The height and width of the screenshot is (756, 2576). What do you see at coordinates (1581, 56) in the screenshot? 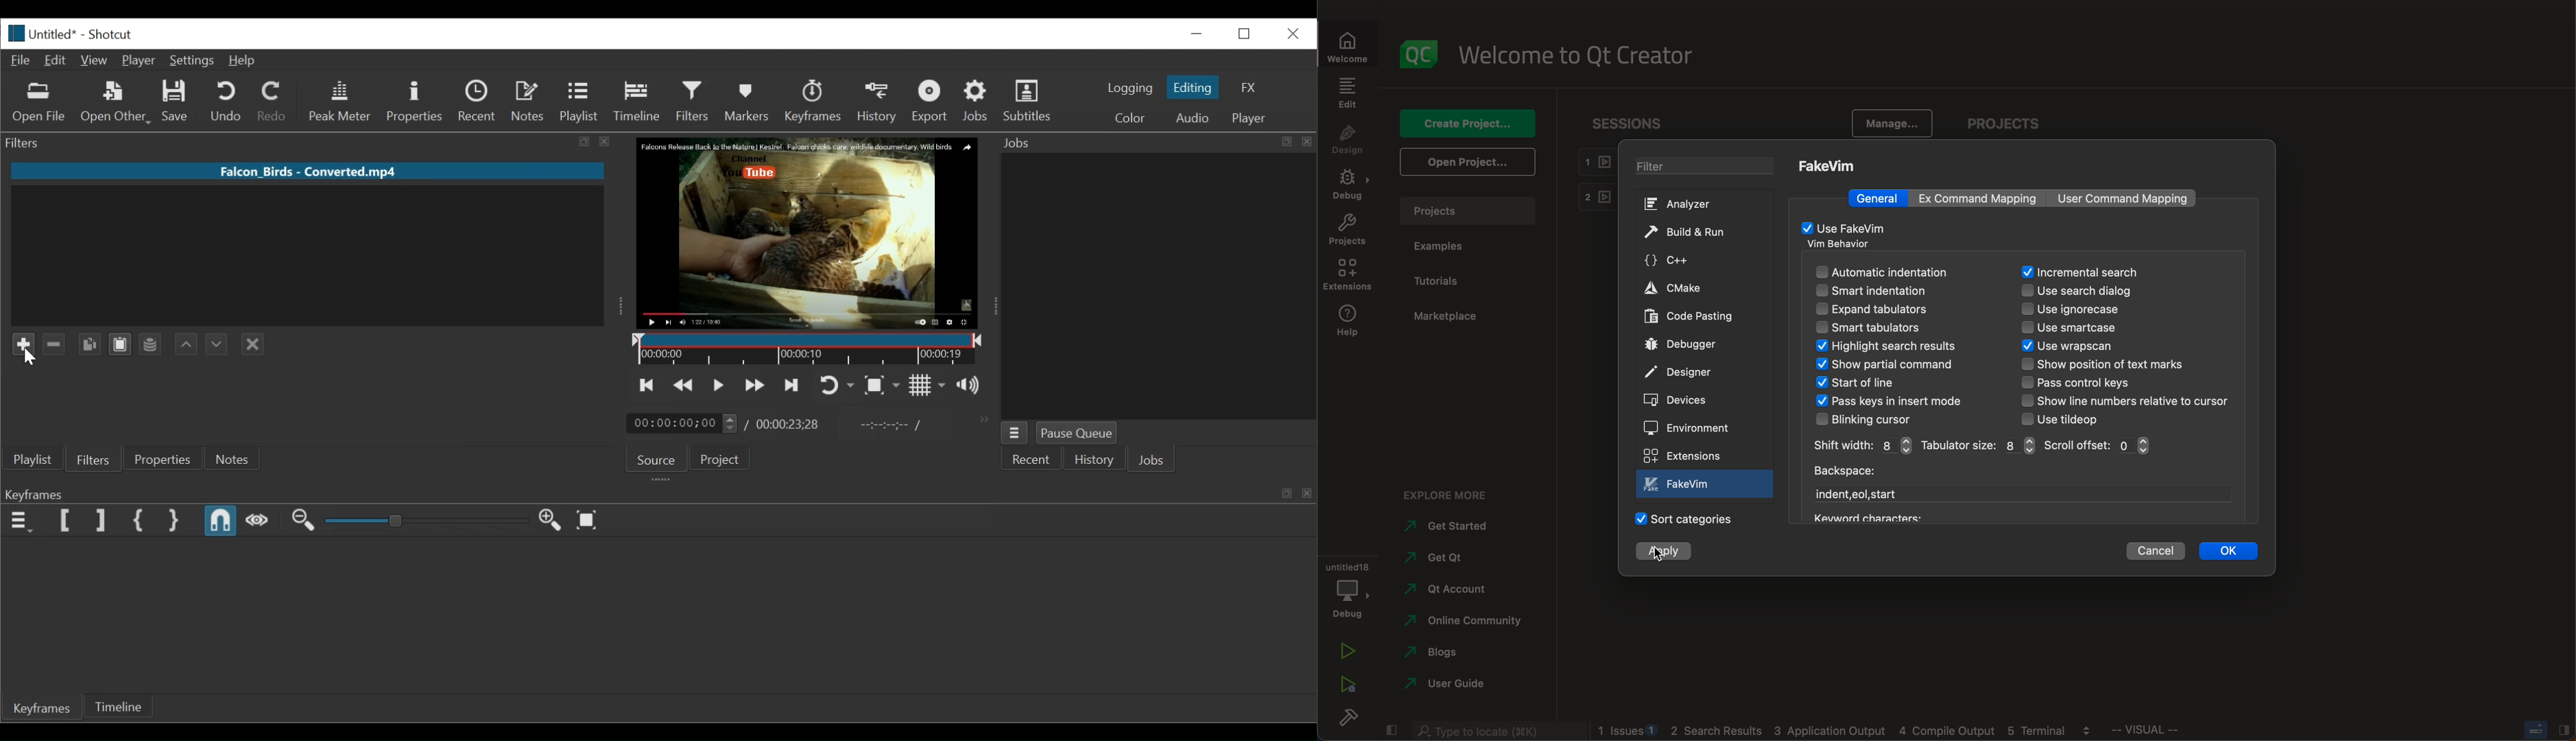
I see `welcome to qt` at bounding box center [1581, 56].